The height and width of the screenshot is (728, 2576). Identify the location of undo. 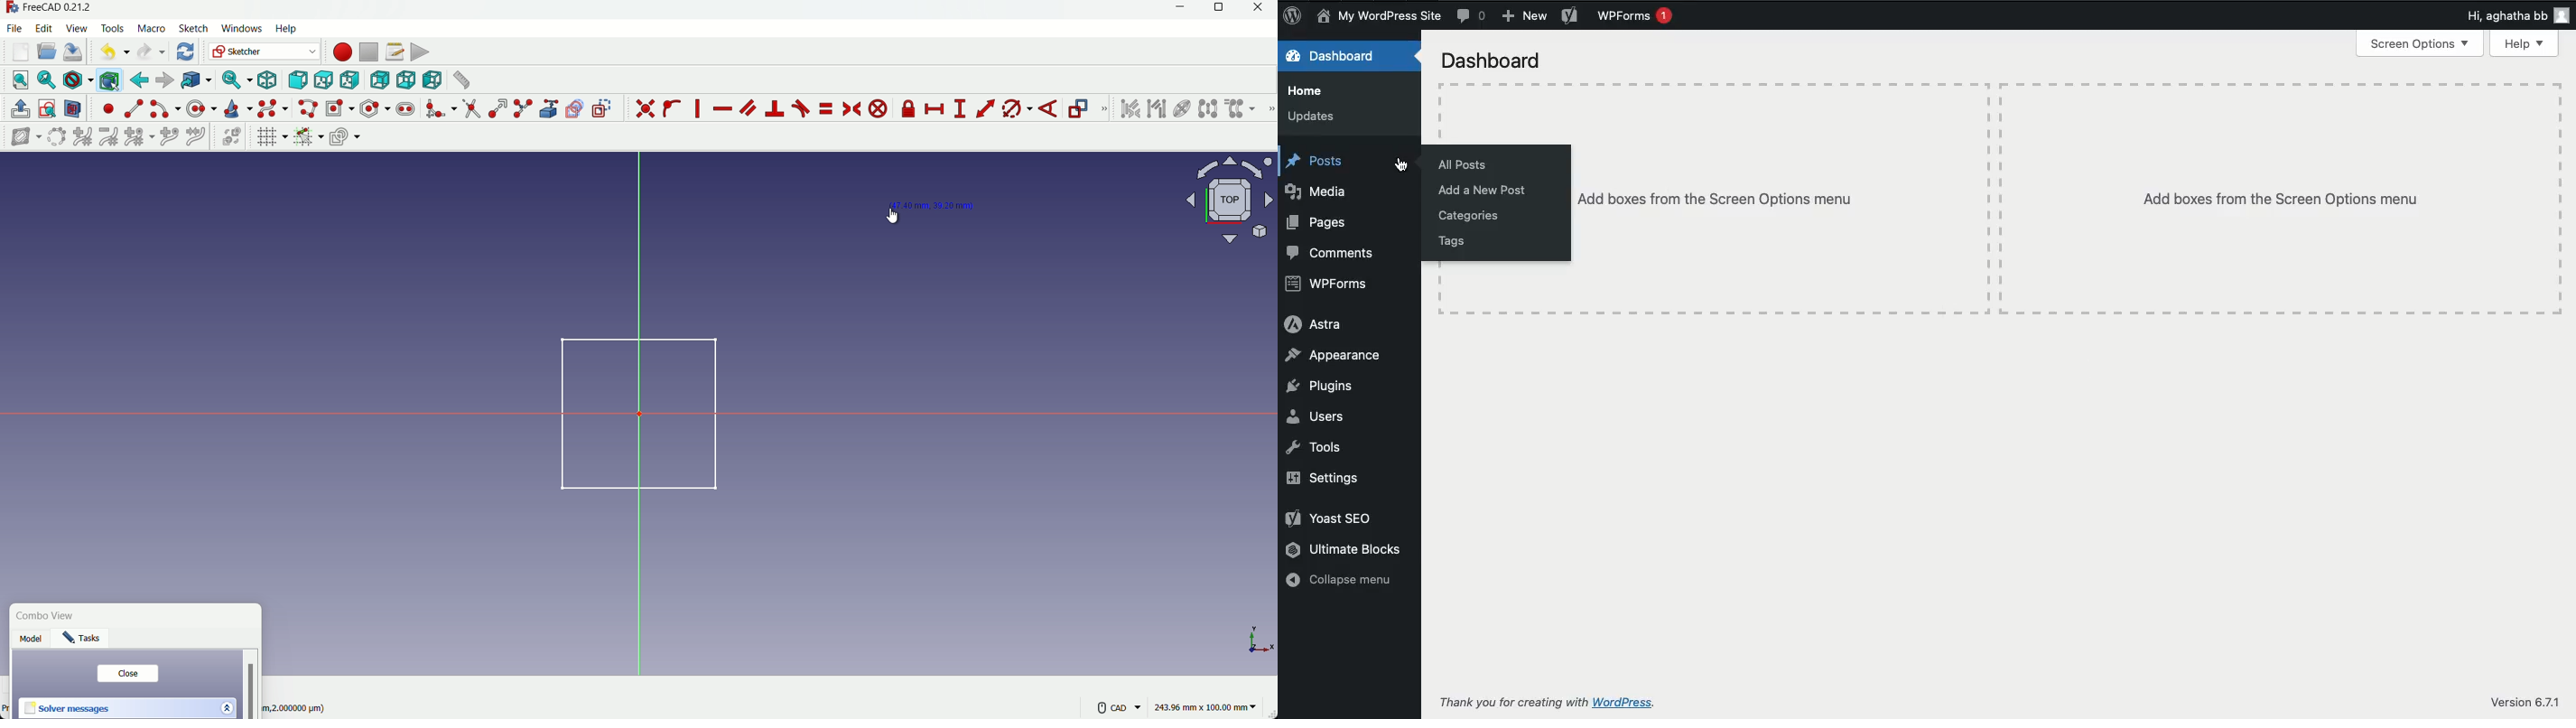
(112, 51).